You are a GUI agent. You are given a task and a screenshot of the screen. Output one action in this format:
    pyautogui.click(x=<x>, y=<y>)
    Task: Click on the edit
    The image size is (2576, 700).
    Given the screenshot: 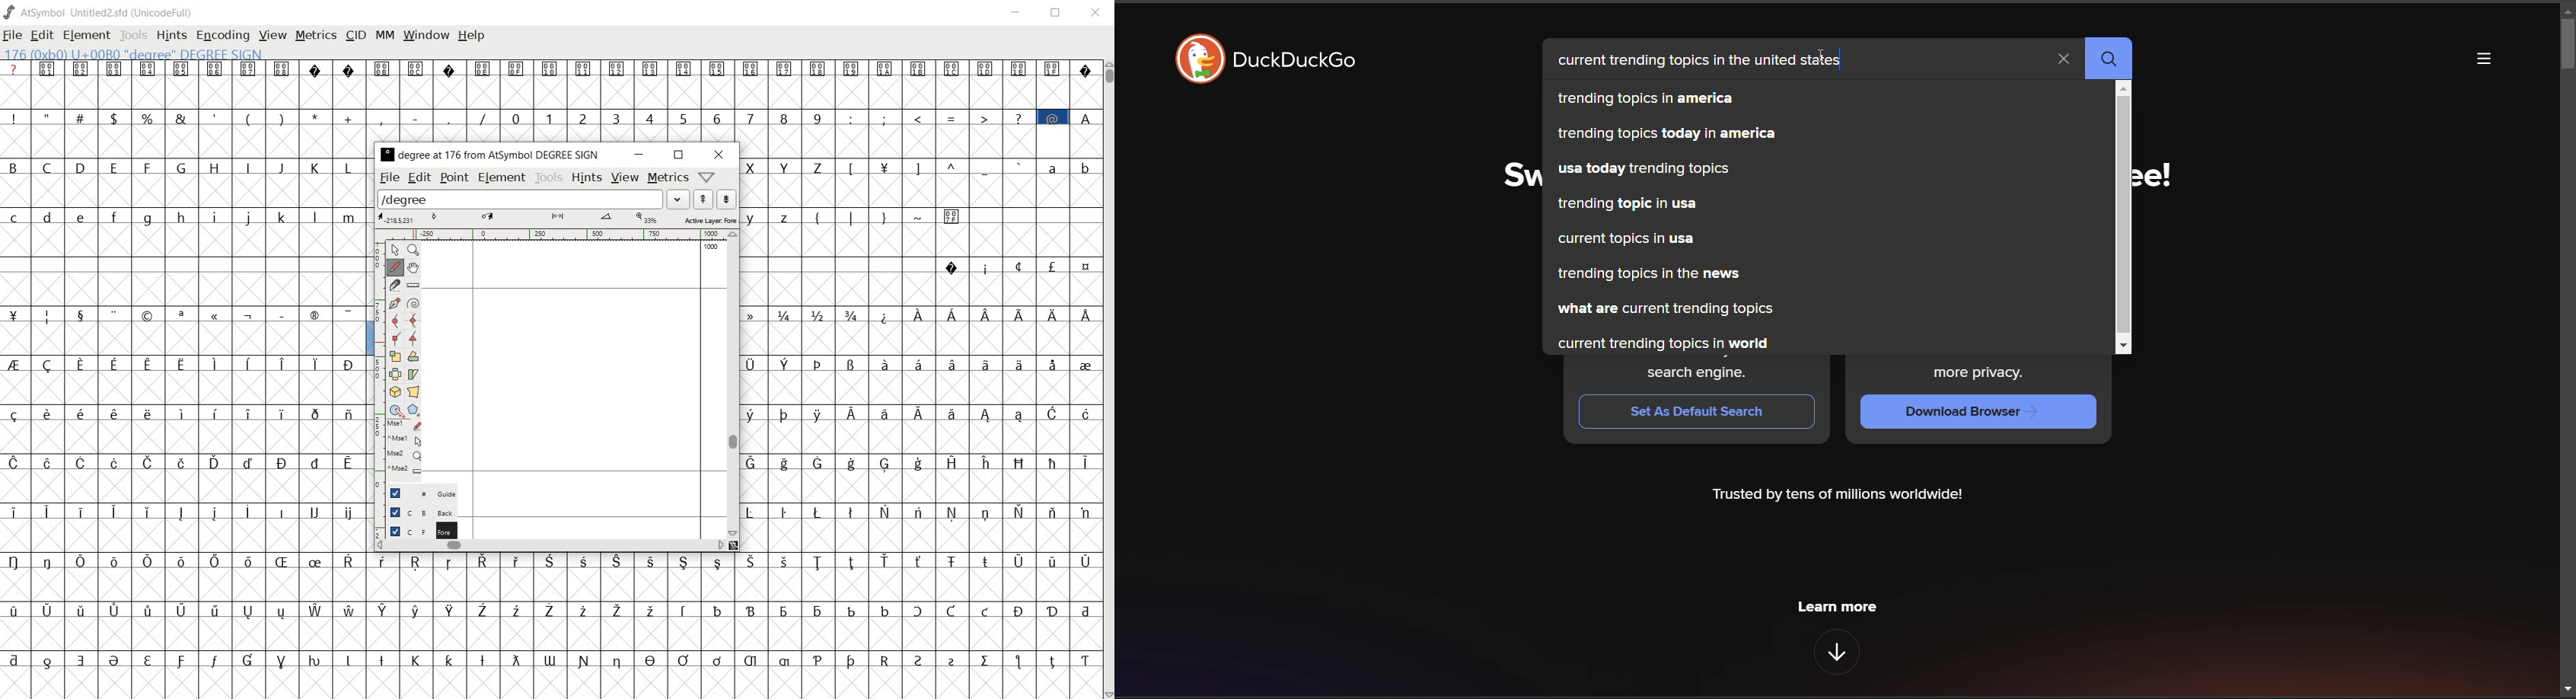 What is the action you would take?
    pyautogui.click(x=40, y=36)
    